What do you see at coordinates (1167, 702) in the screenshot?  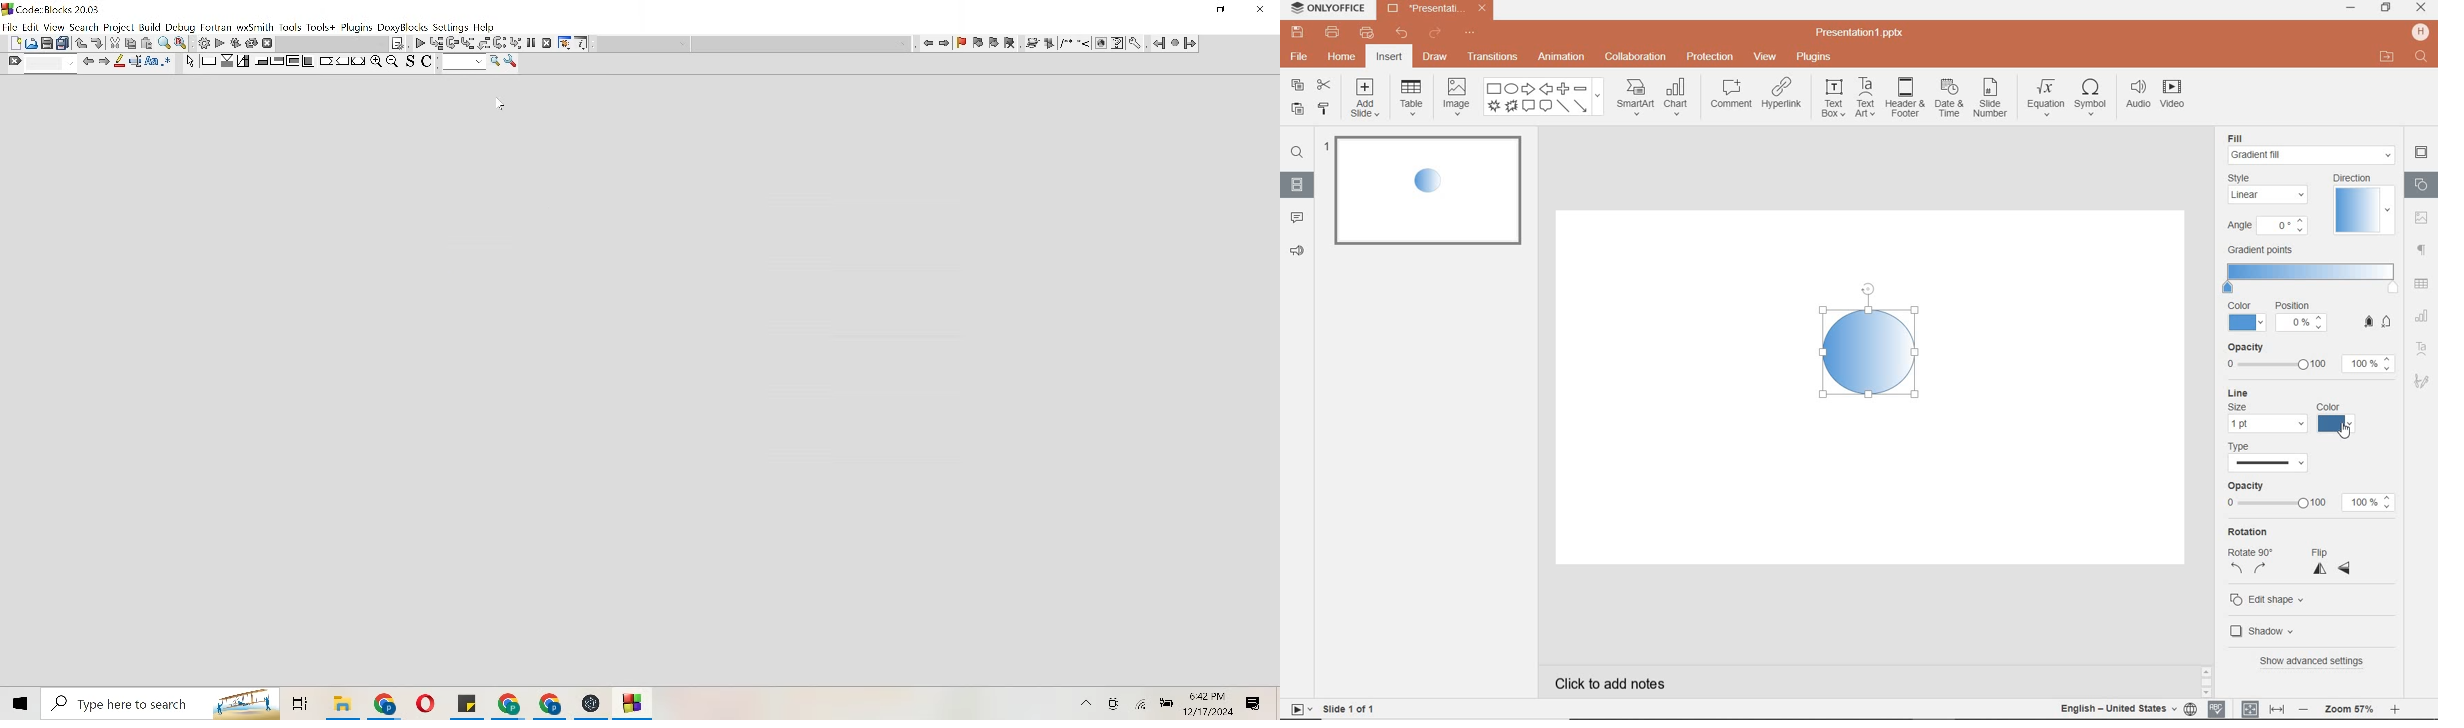 I see `Battery` at bounding box center [1167, 702].